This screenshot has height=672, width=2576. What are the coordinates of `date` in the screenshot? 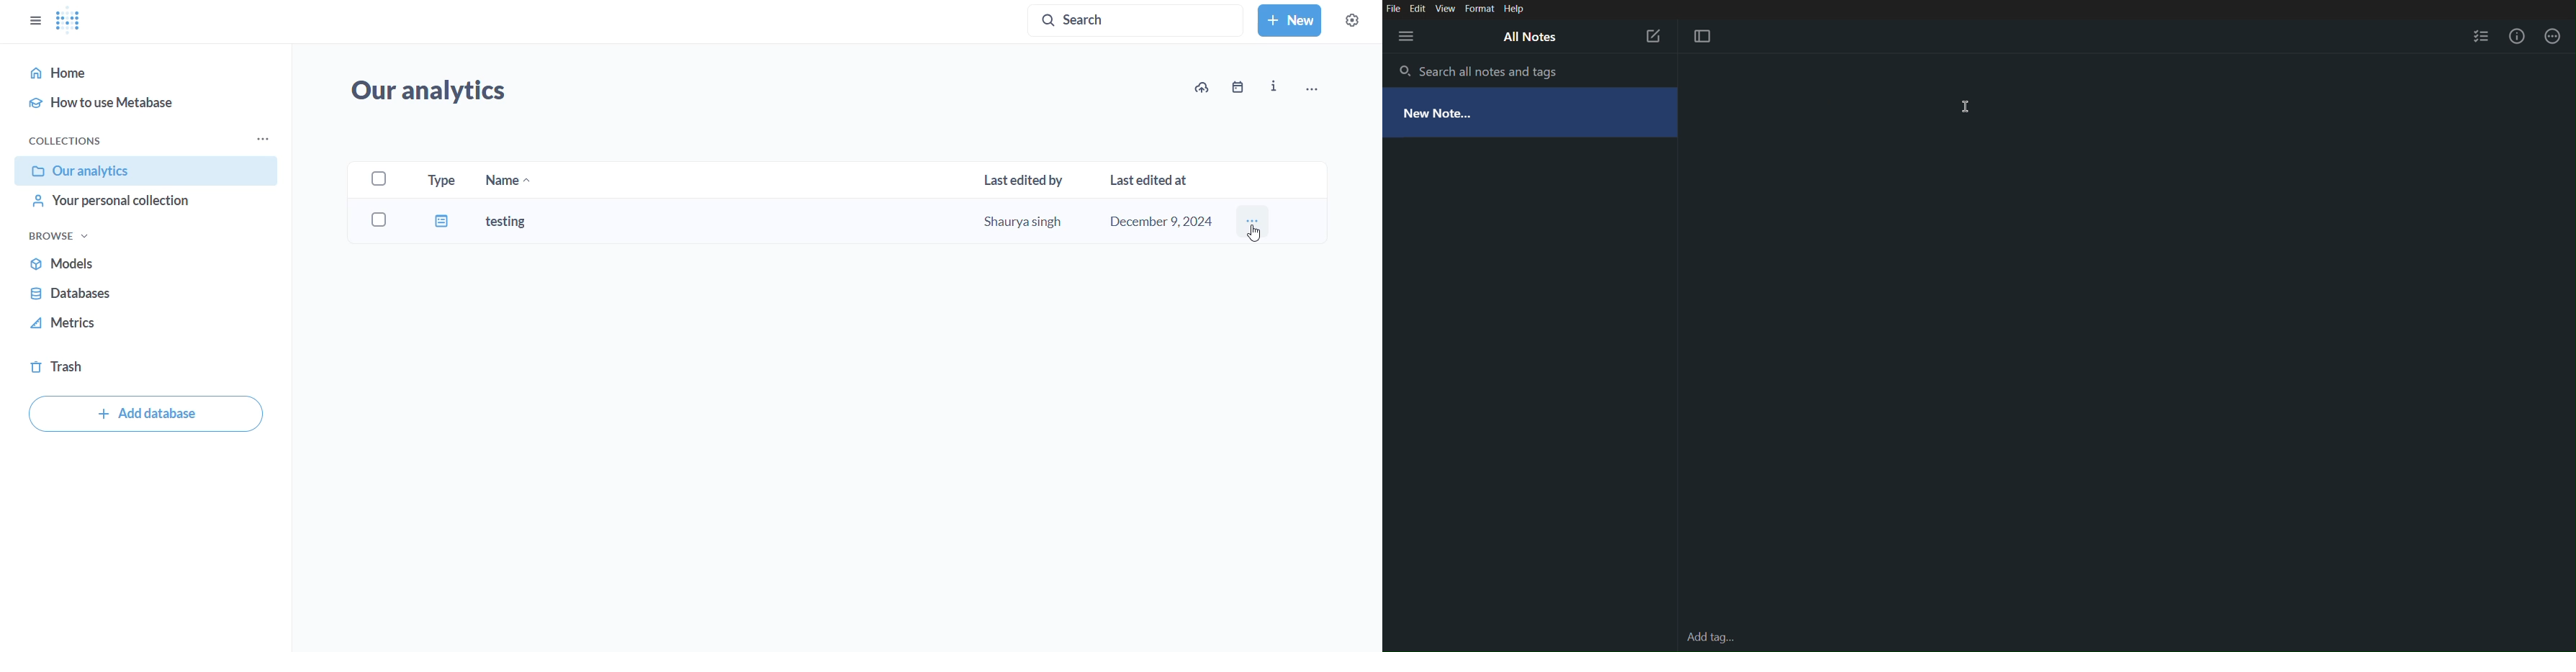 It's located at (1240, 87).